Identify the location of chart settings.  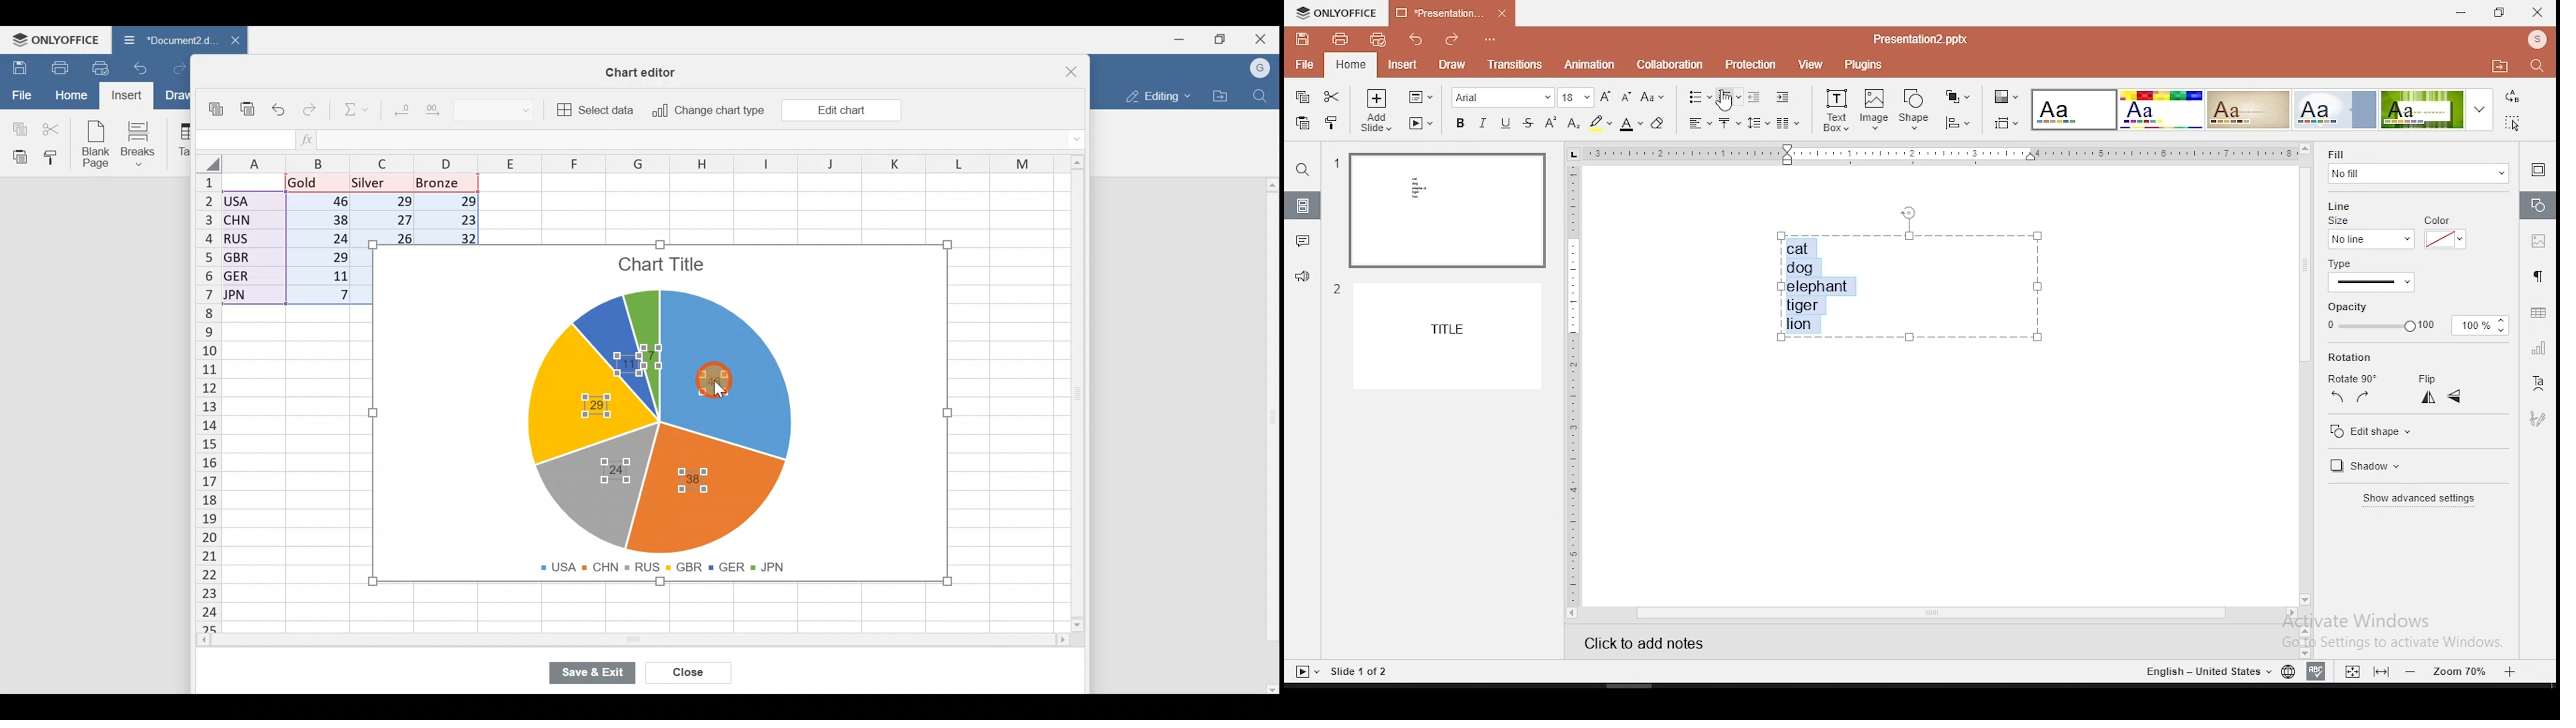
(2537, 349).